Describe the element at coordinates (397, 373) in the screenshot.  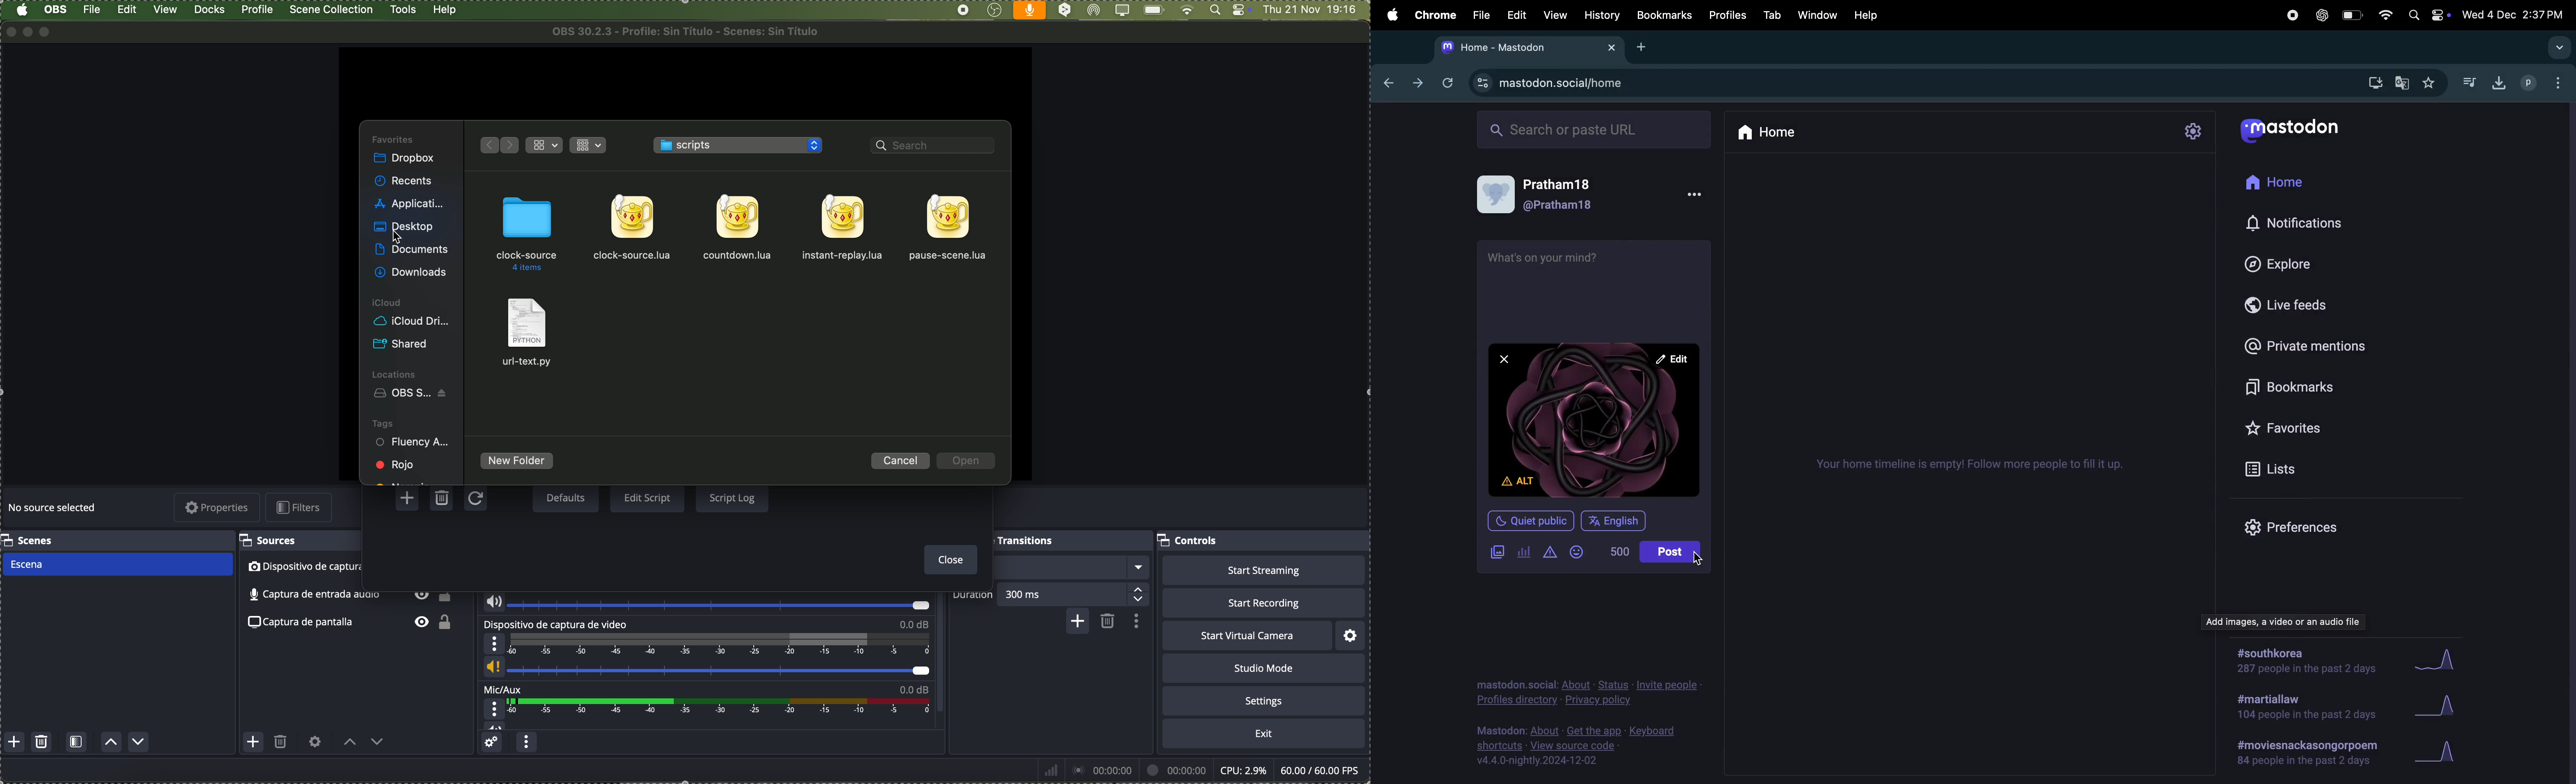
I see `locations` at that location.